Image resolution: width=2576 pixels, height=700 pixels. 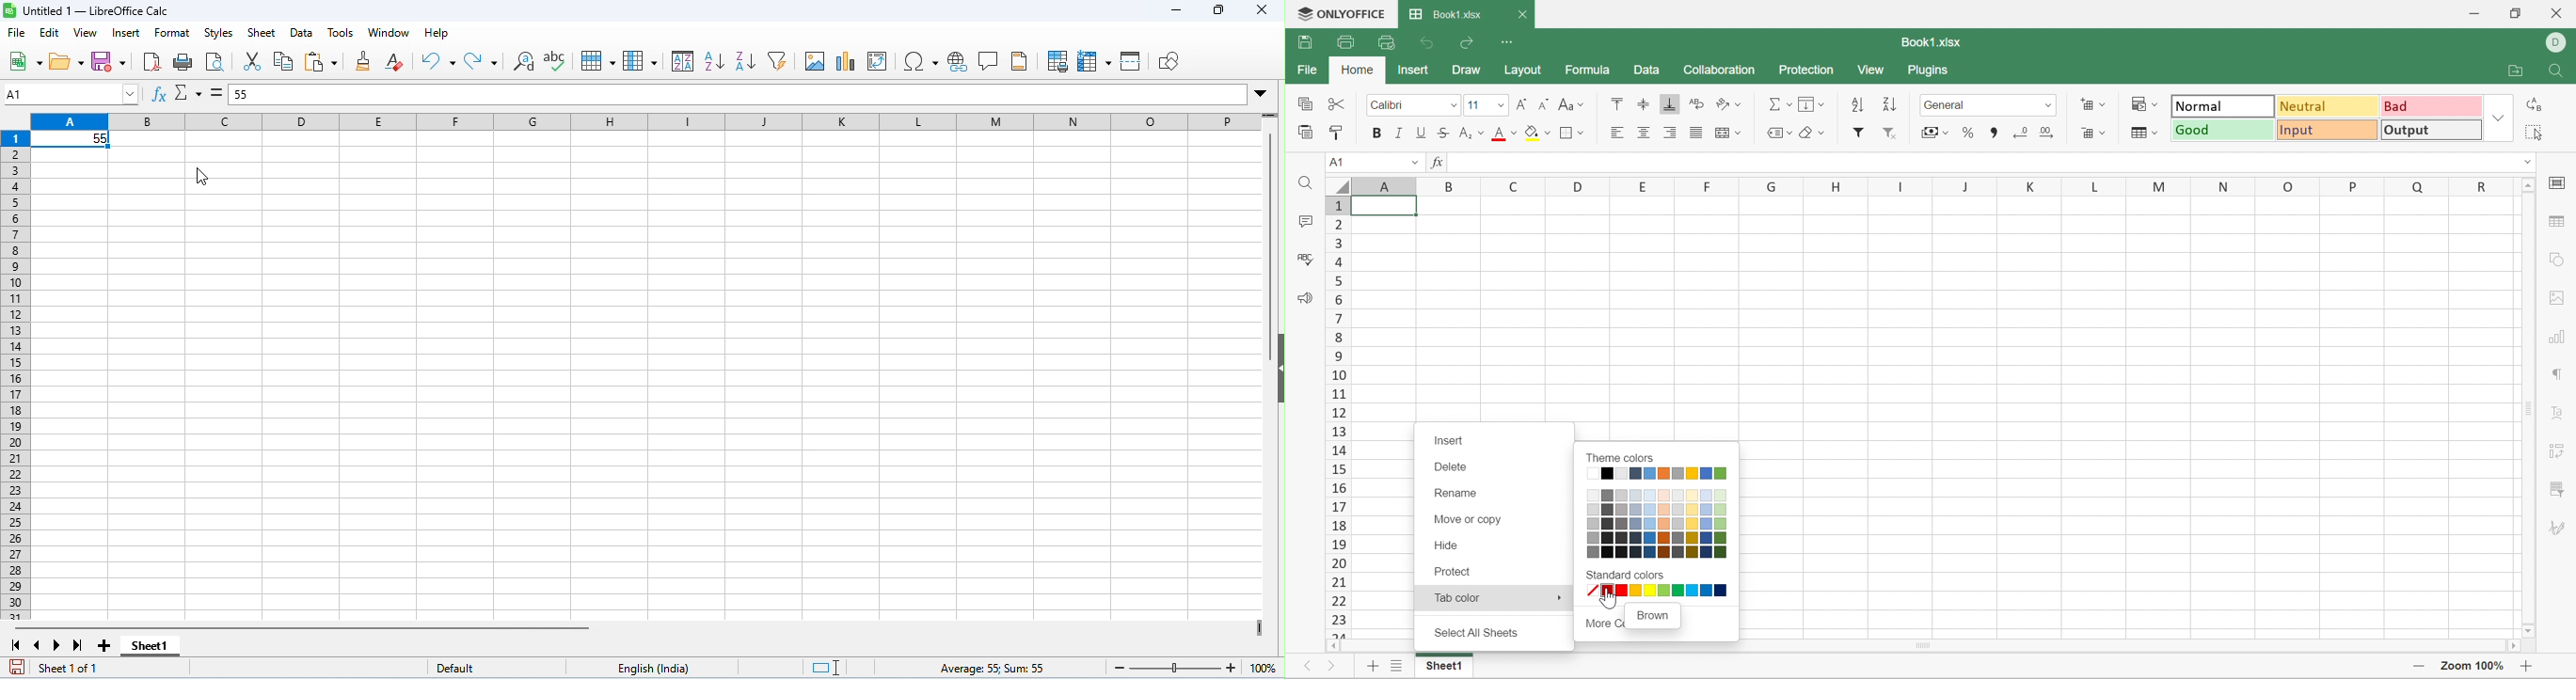 What do you see at coordinates (1335, 506) in the screenshot?
I see `17` at bounding box center [1335, 506].